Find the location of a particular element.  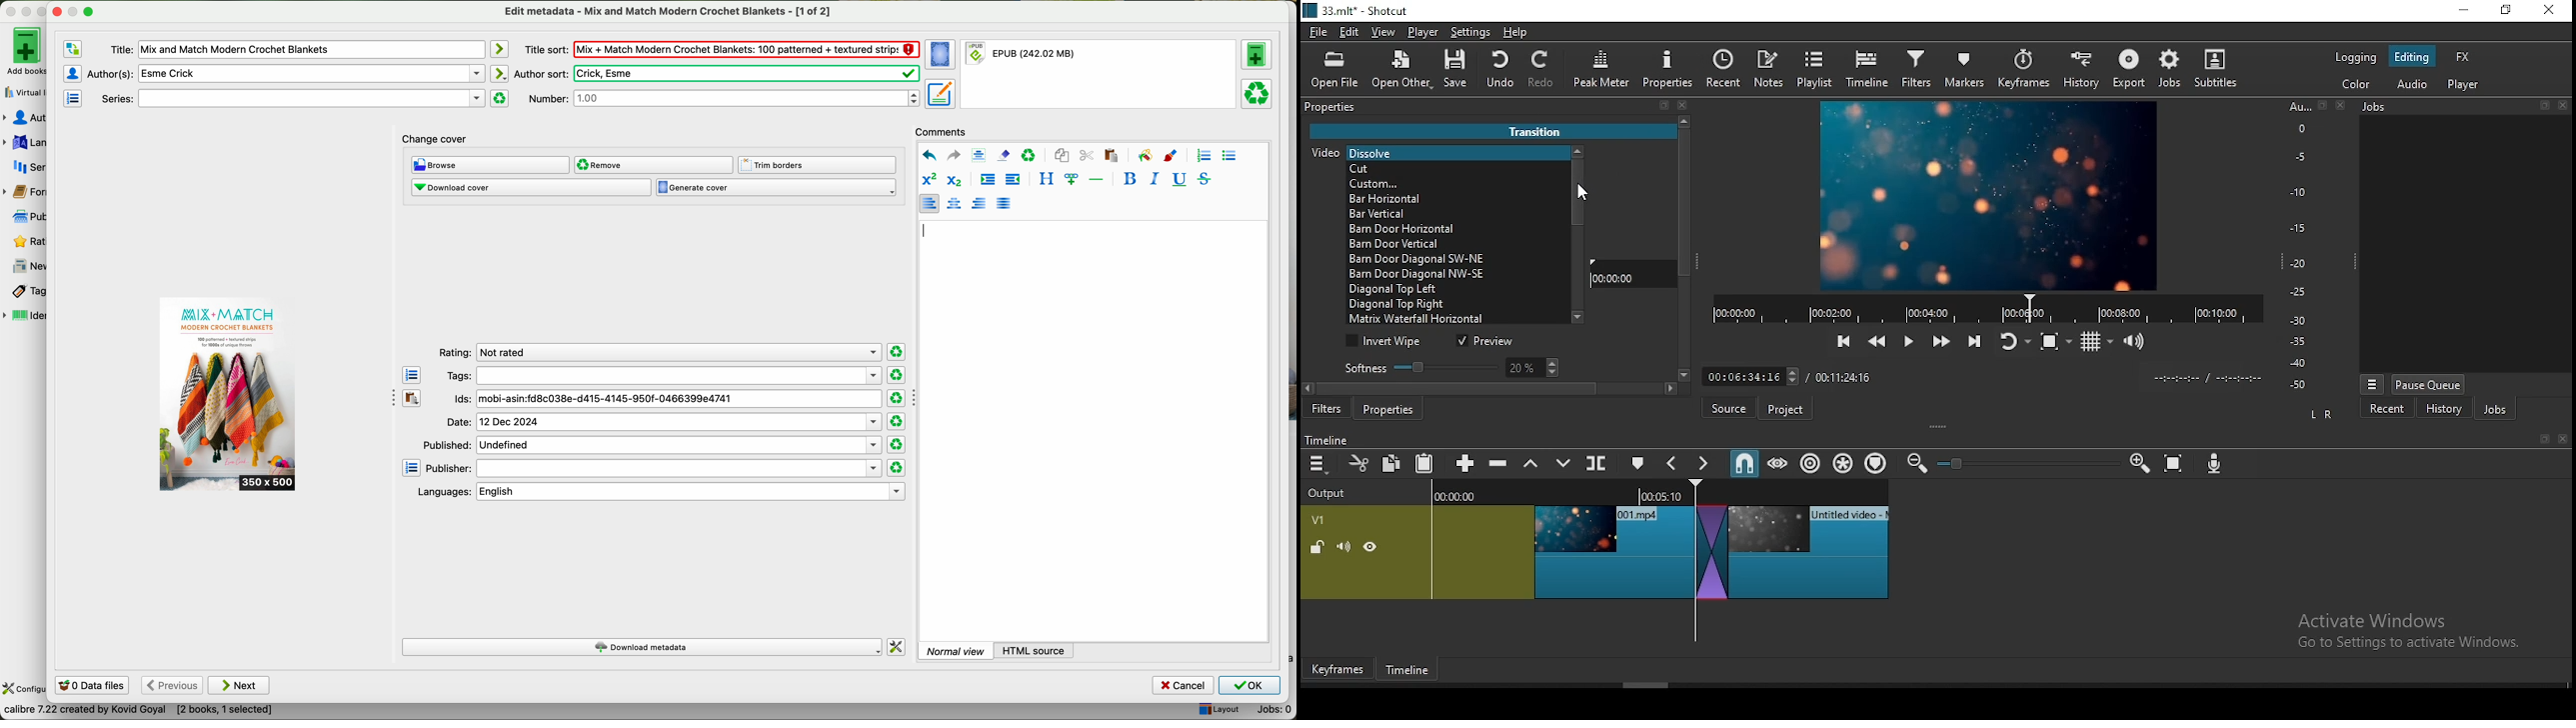

playlist is located at coordinates (1816, 70).